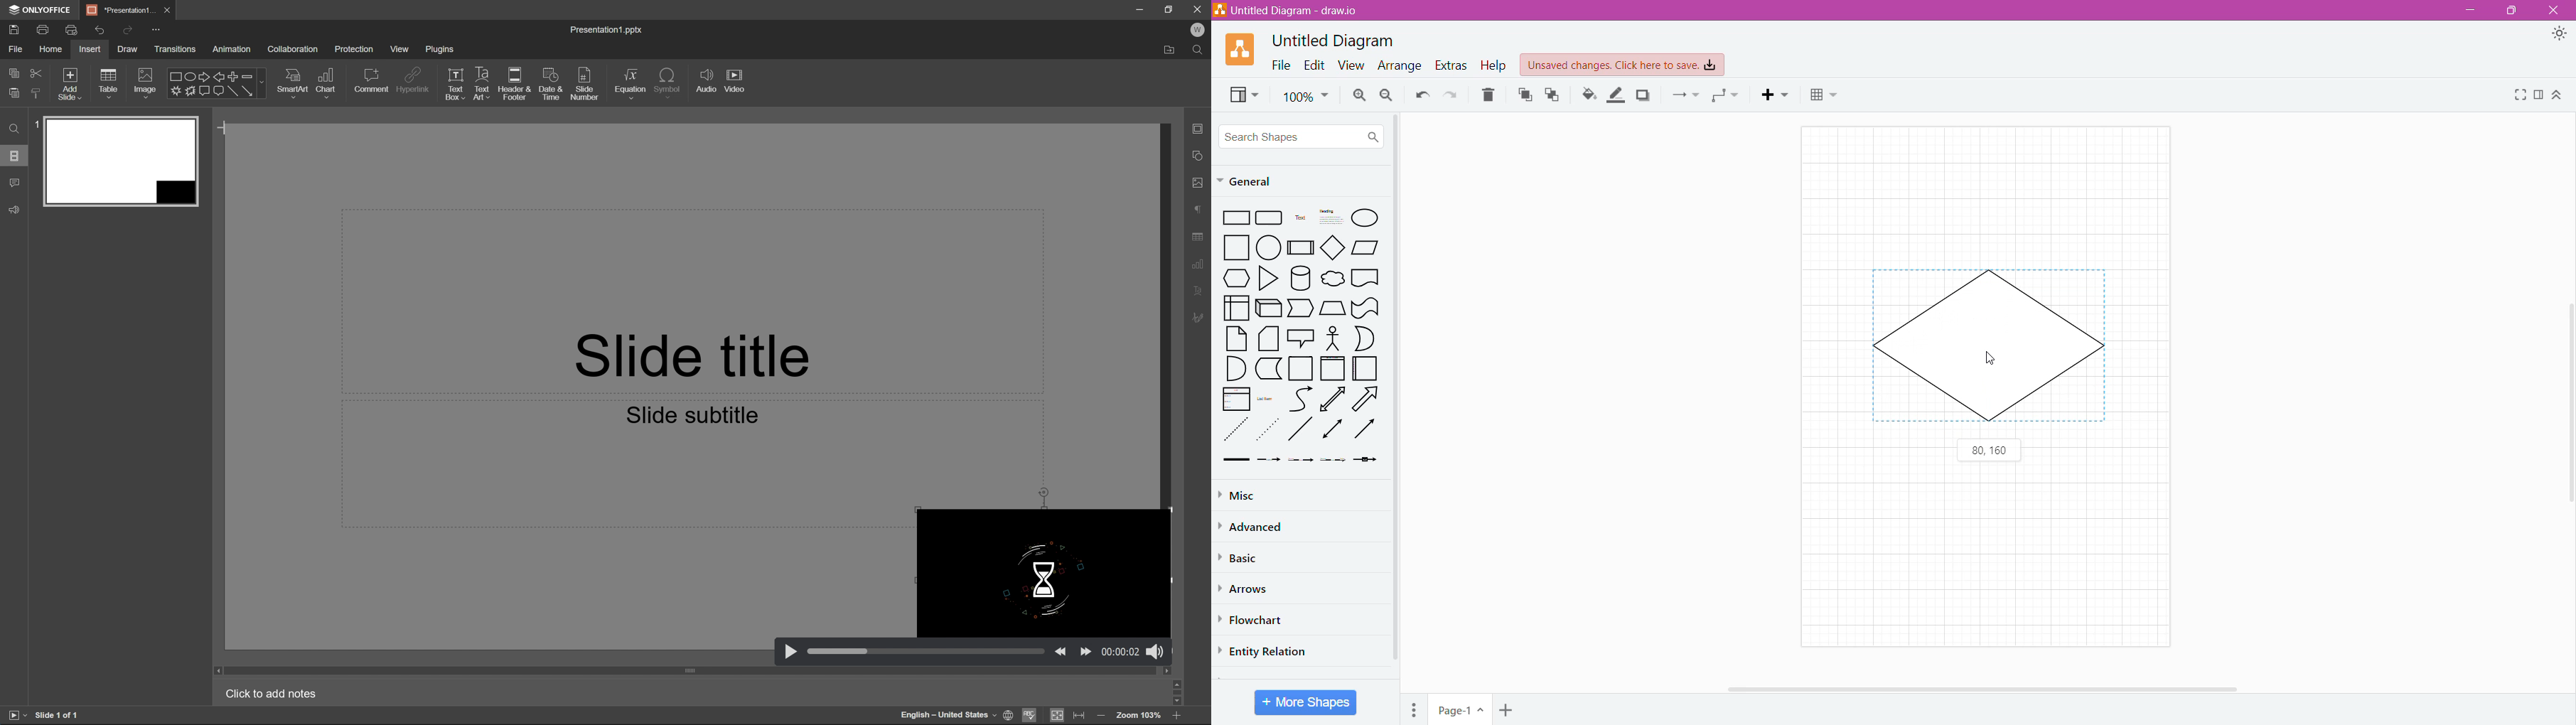  What do you see at coordinates (1252, 182) in the screenshot?
I see `General` at bounding box center [1252, 182].